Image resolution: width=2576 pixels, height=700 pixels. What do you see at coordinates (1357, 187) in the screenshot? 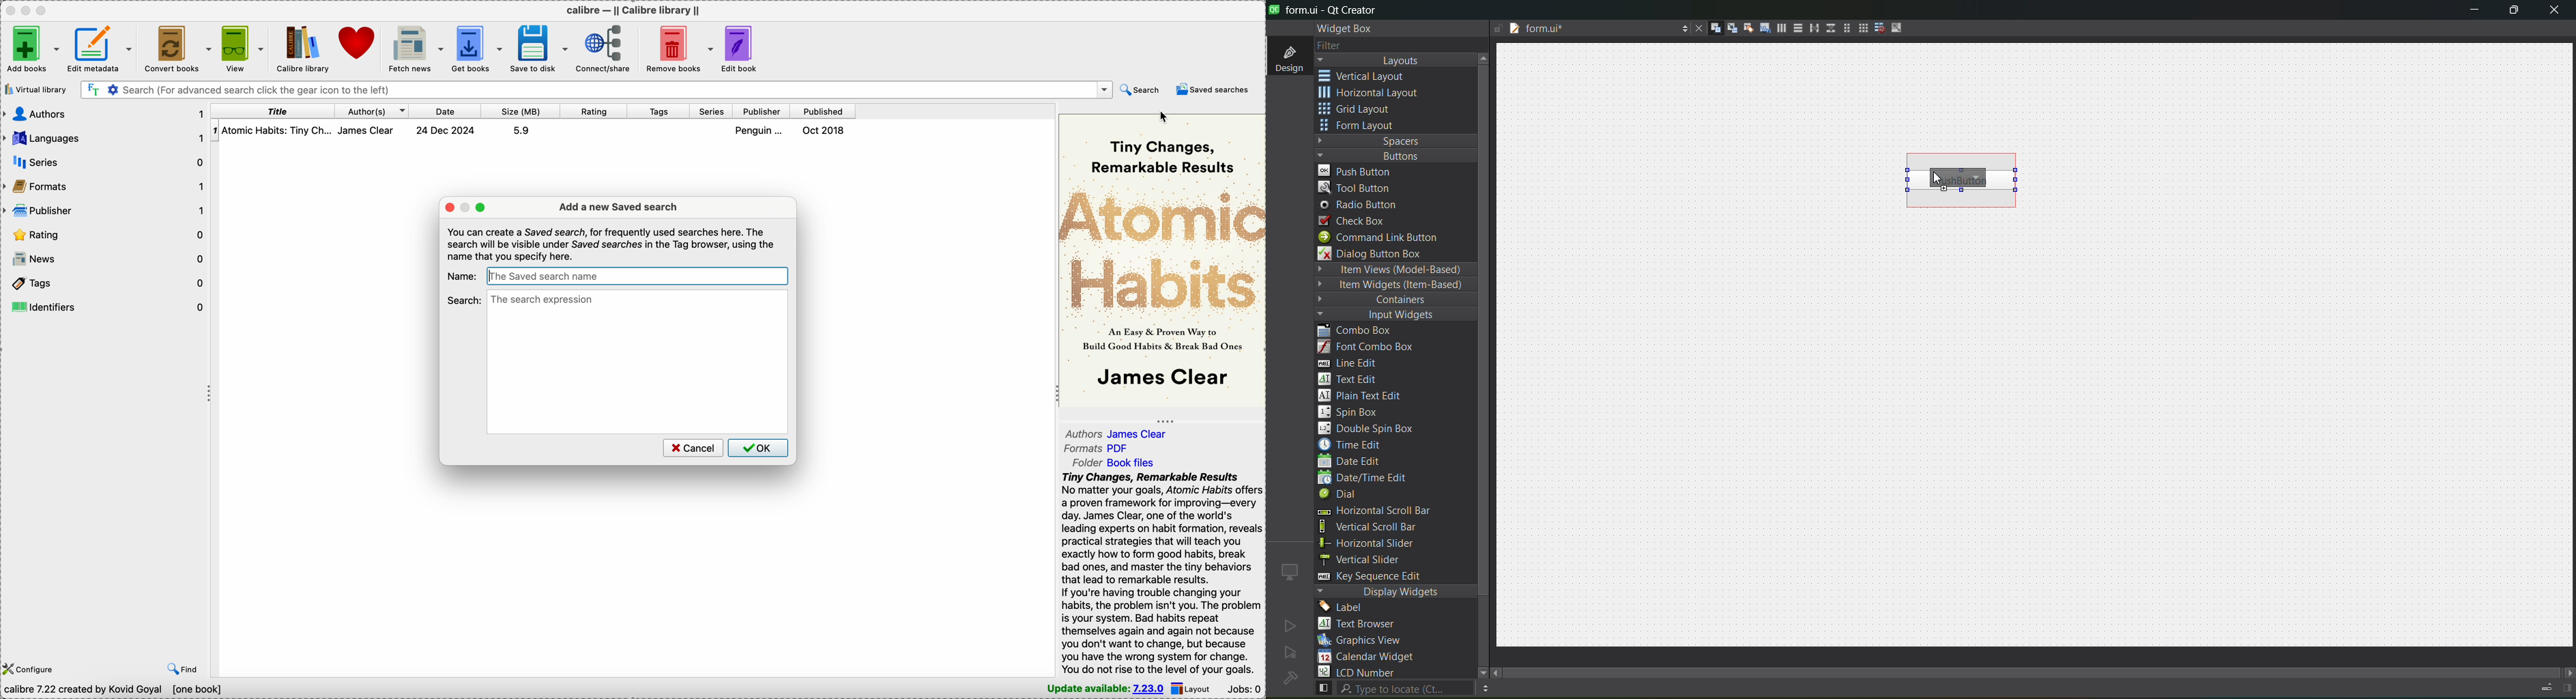
I see `tool` at bounding box center [1357, 187].